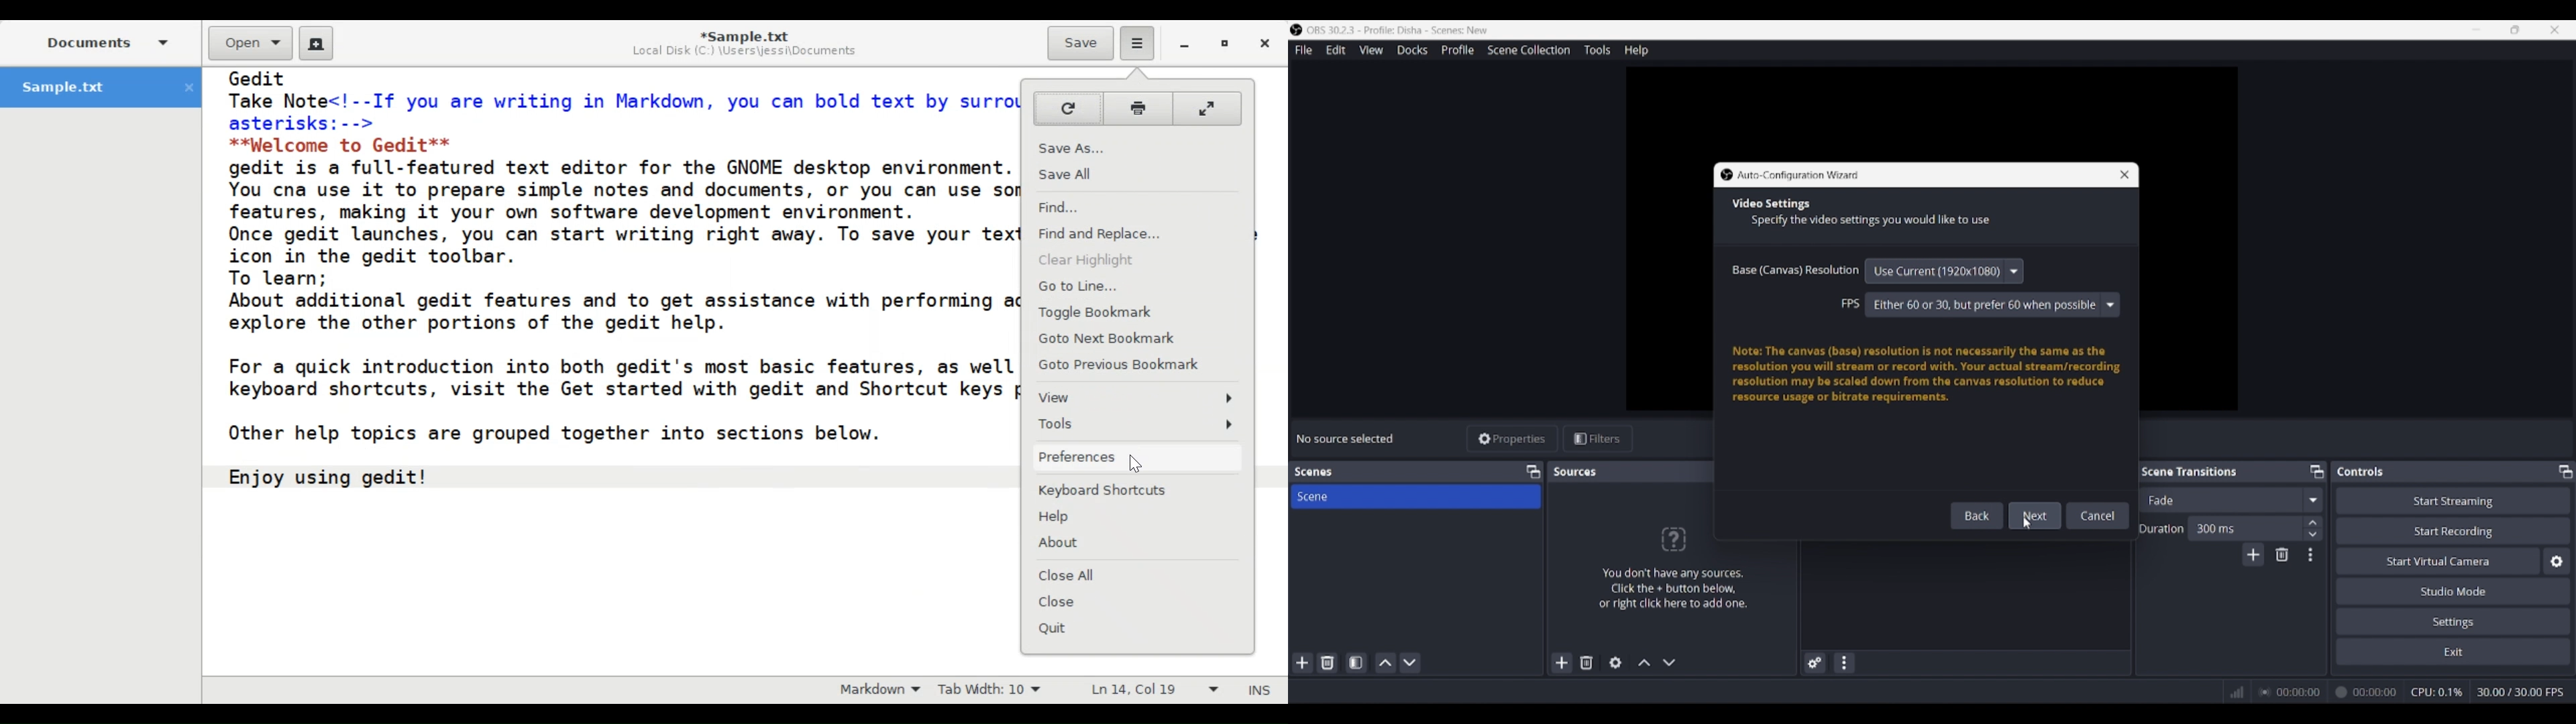 The width and height of the screenshot is (2576, 728). What do you see at coordinates (1327, 662) in the screenshot?
I see `Delete selected scene` at bounding box center [1327, 662].